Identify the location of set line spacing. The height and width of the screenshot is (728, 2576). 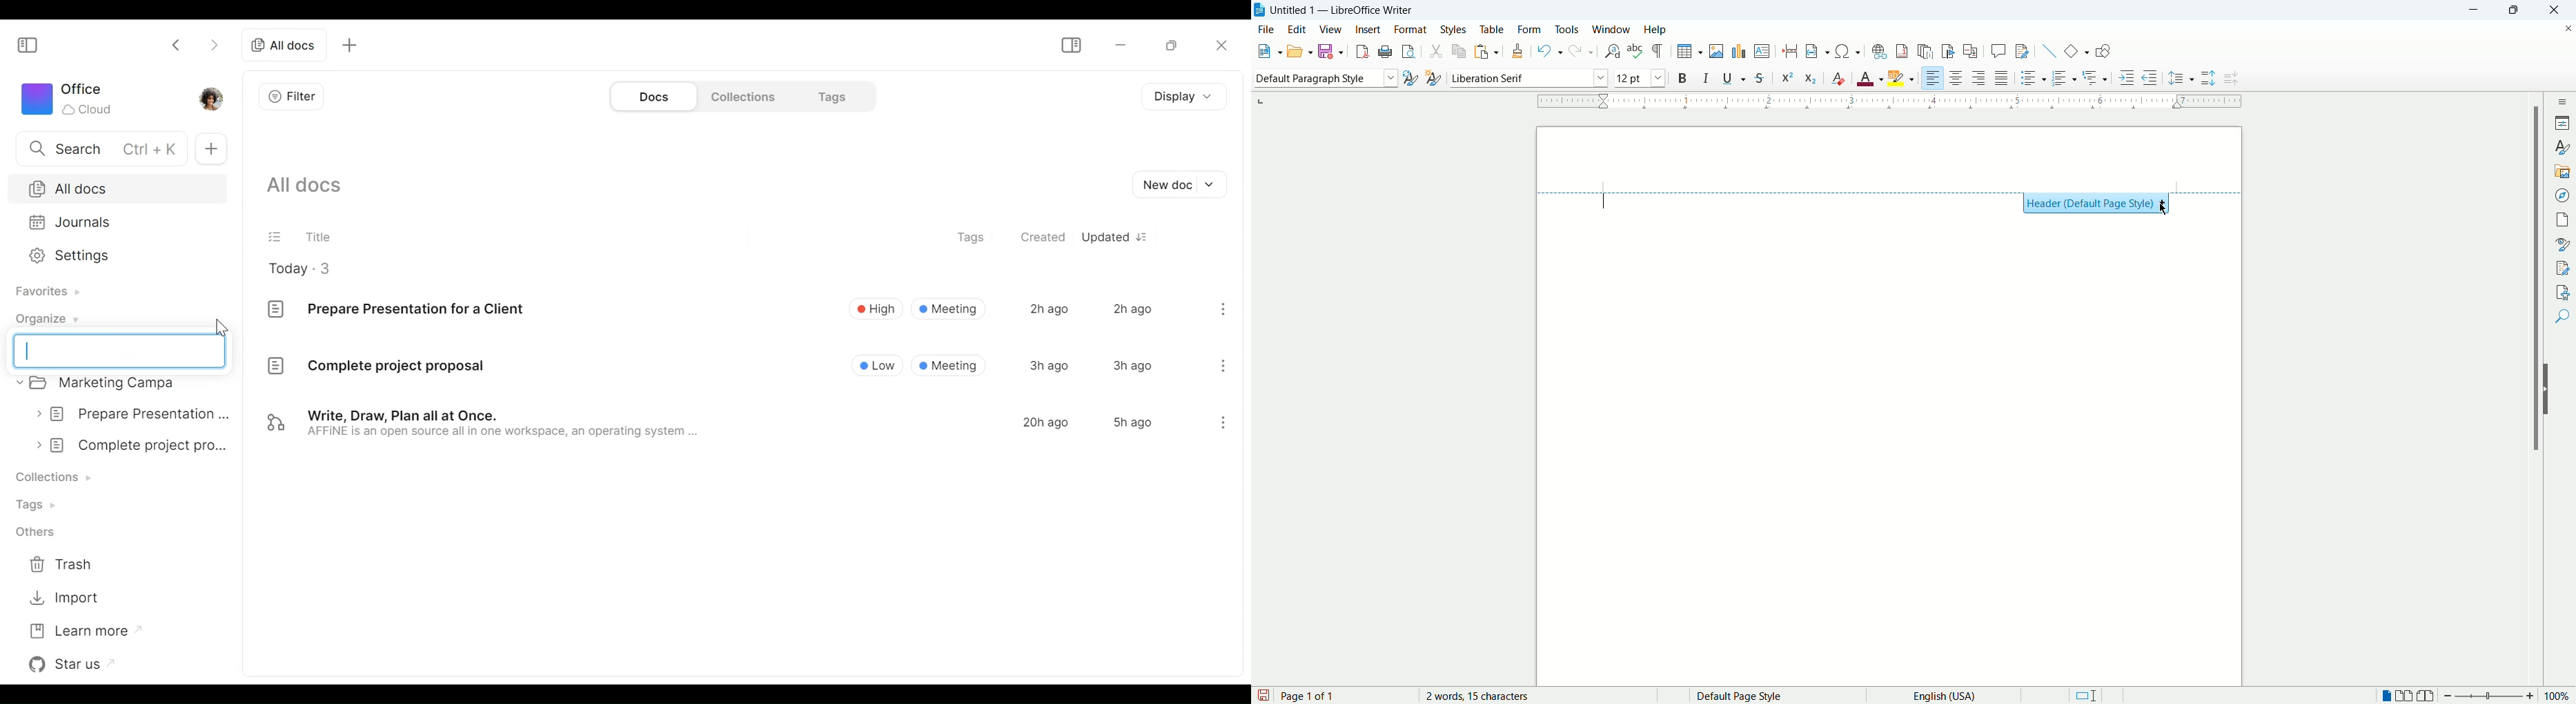
(2181, 77).